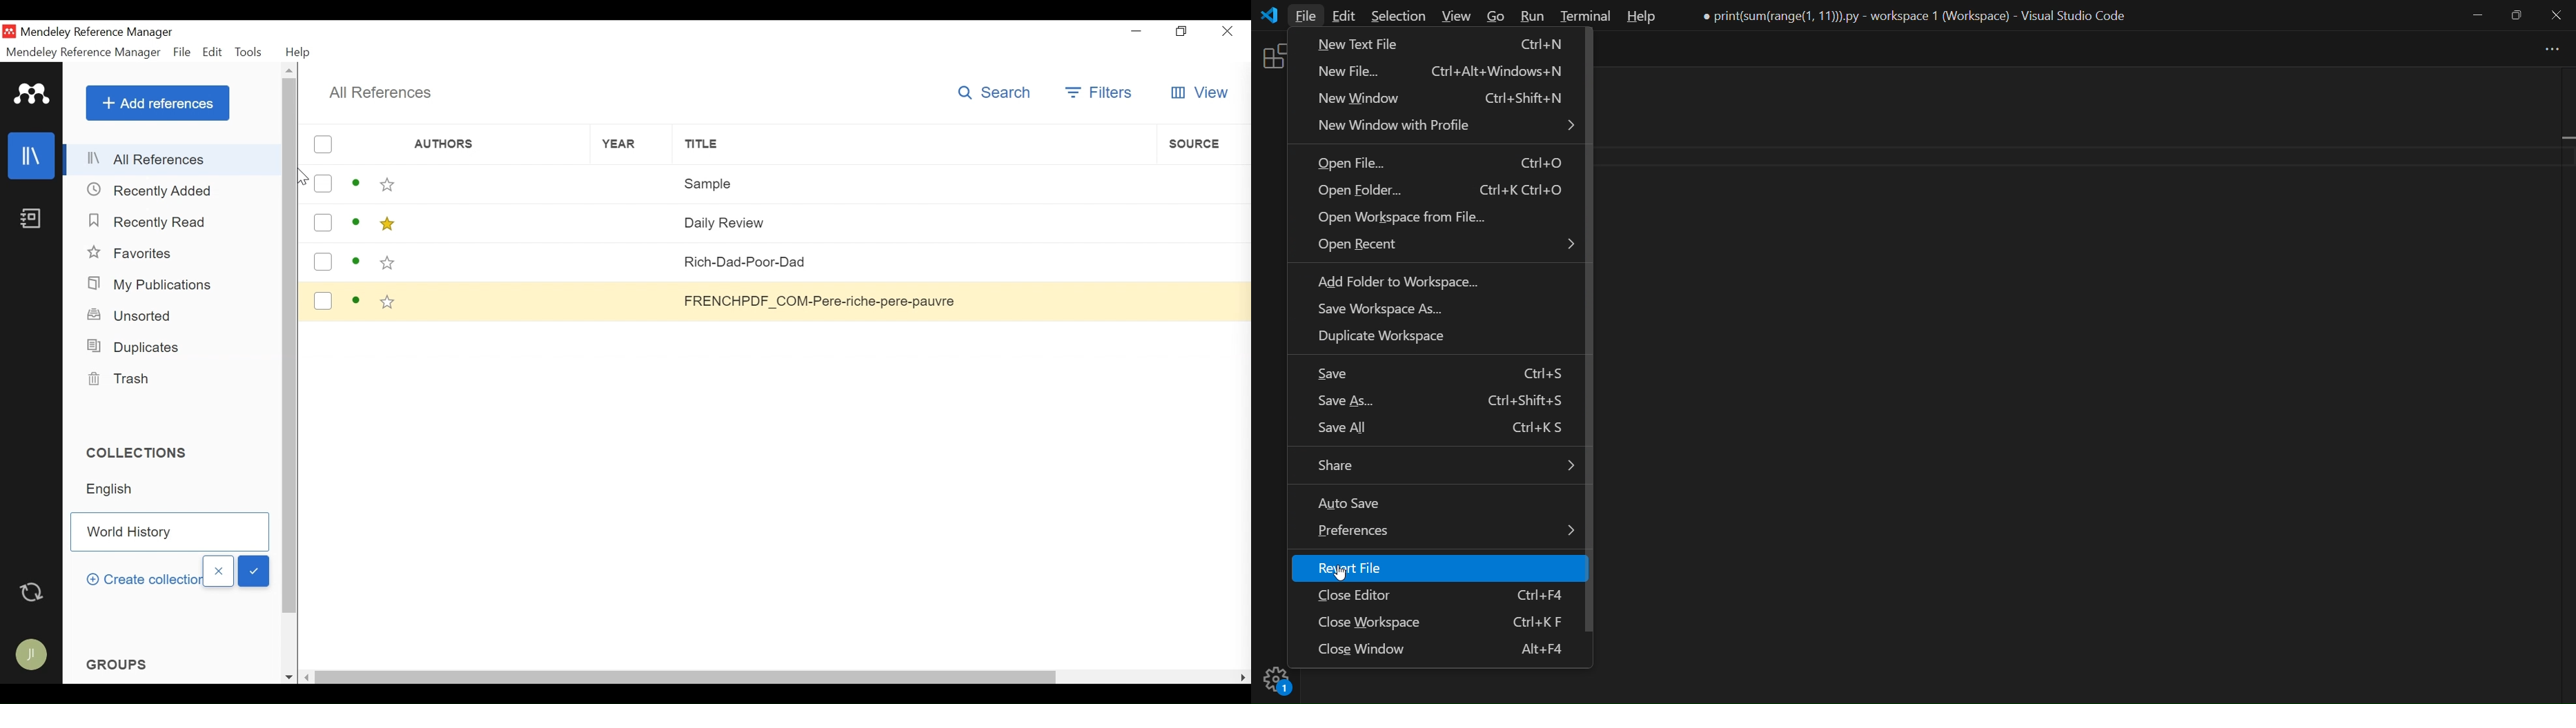  I want to click on Source, so click(1203, 143).